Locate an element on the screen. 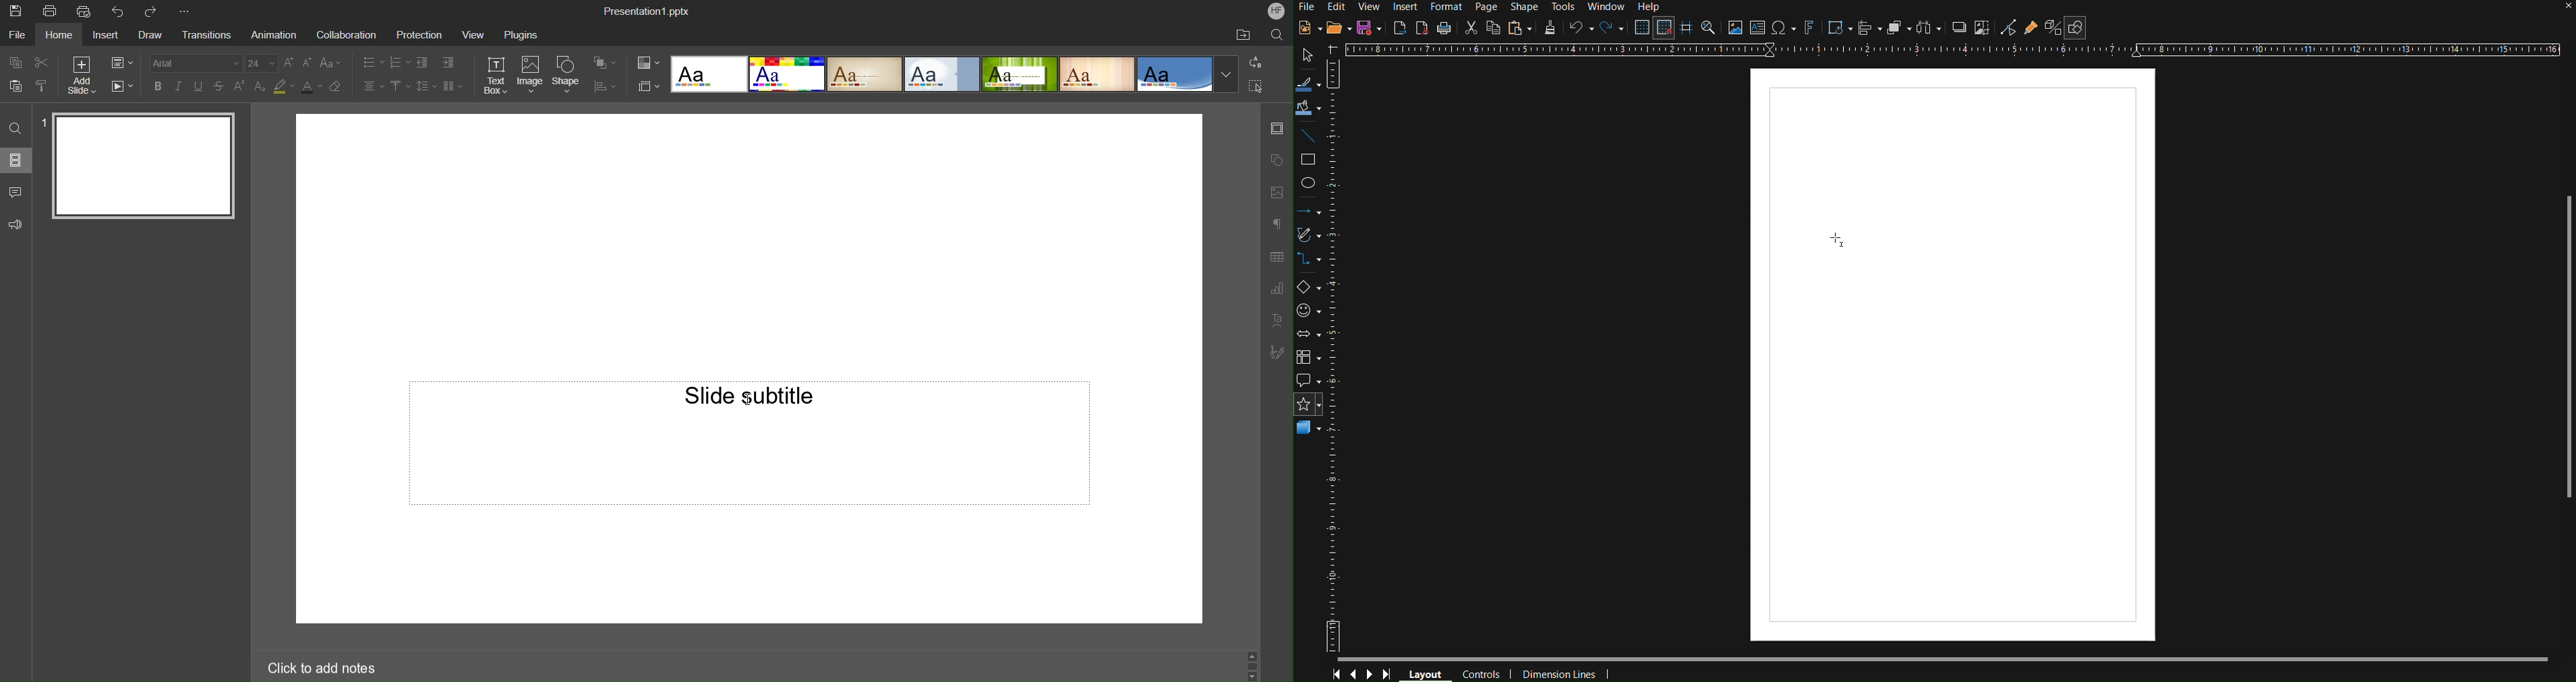 The height and width of the screenshot is (700, 2576). Zoom and Pan is located at coordinates (1710, 29).